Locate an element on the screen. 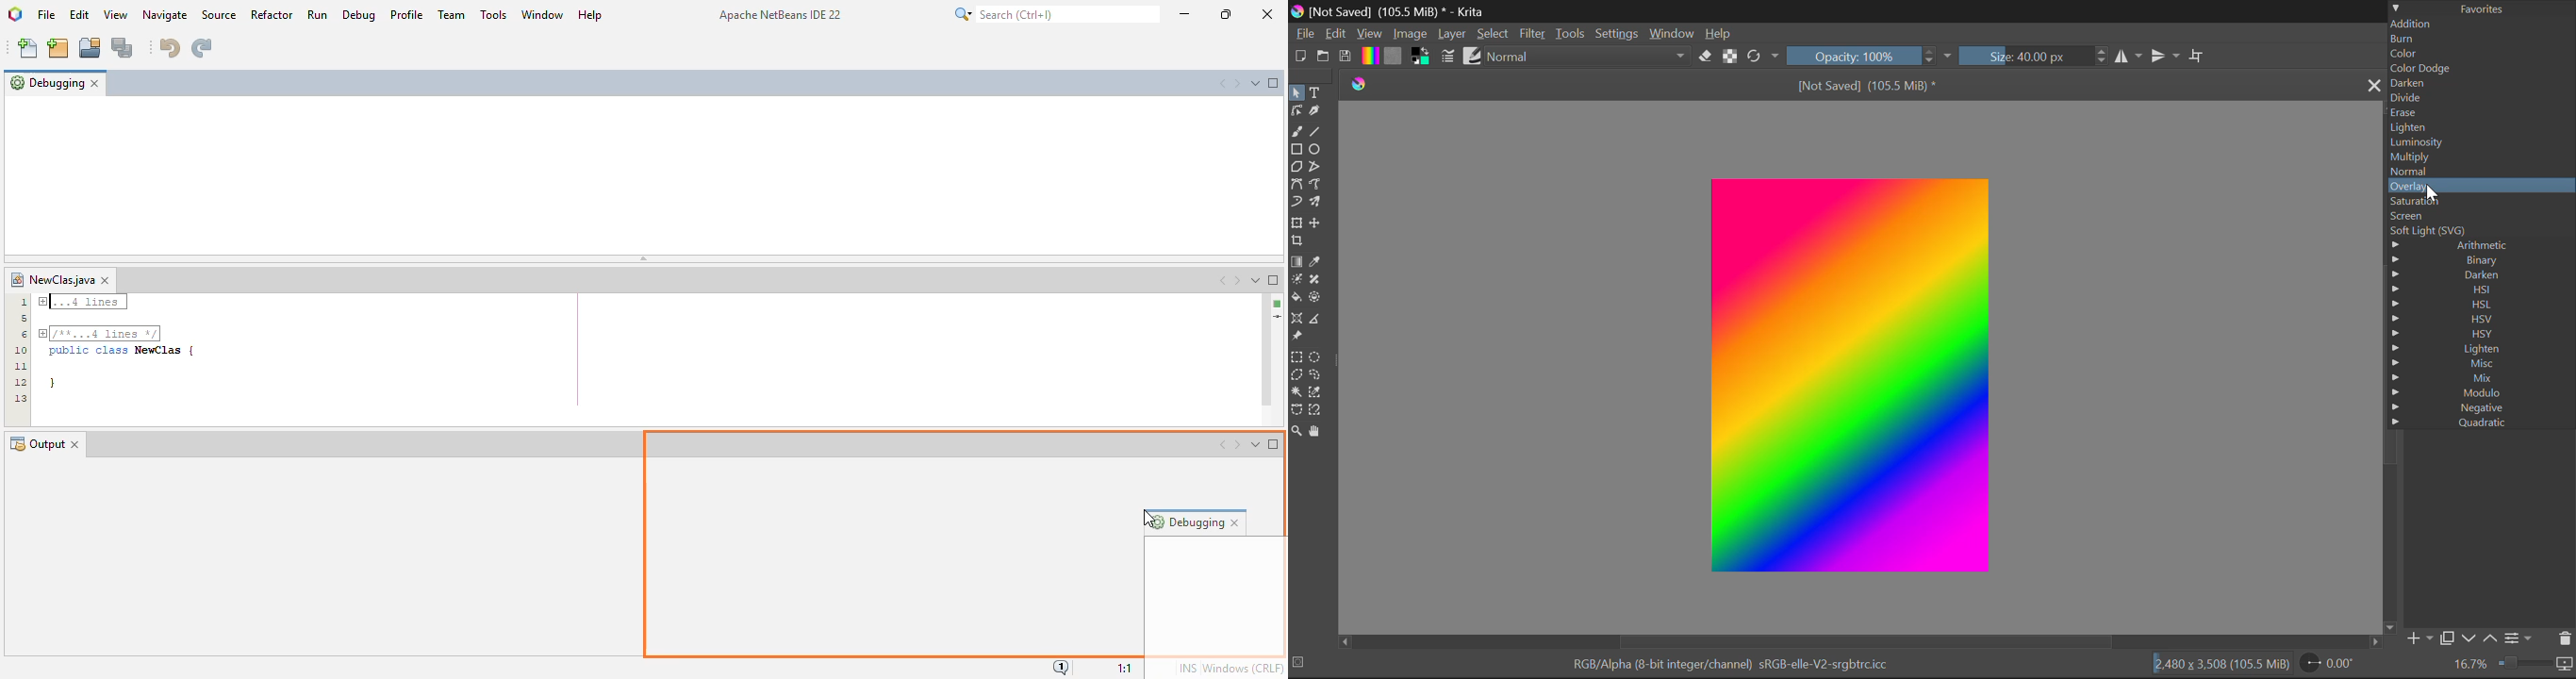 The height and width of the screenshot is (700, 2576). New is located at coordinates (1301, 57).